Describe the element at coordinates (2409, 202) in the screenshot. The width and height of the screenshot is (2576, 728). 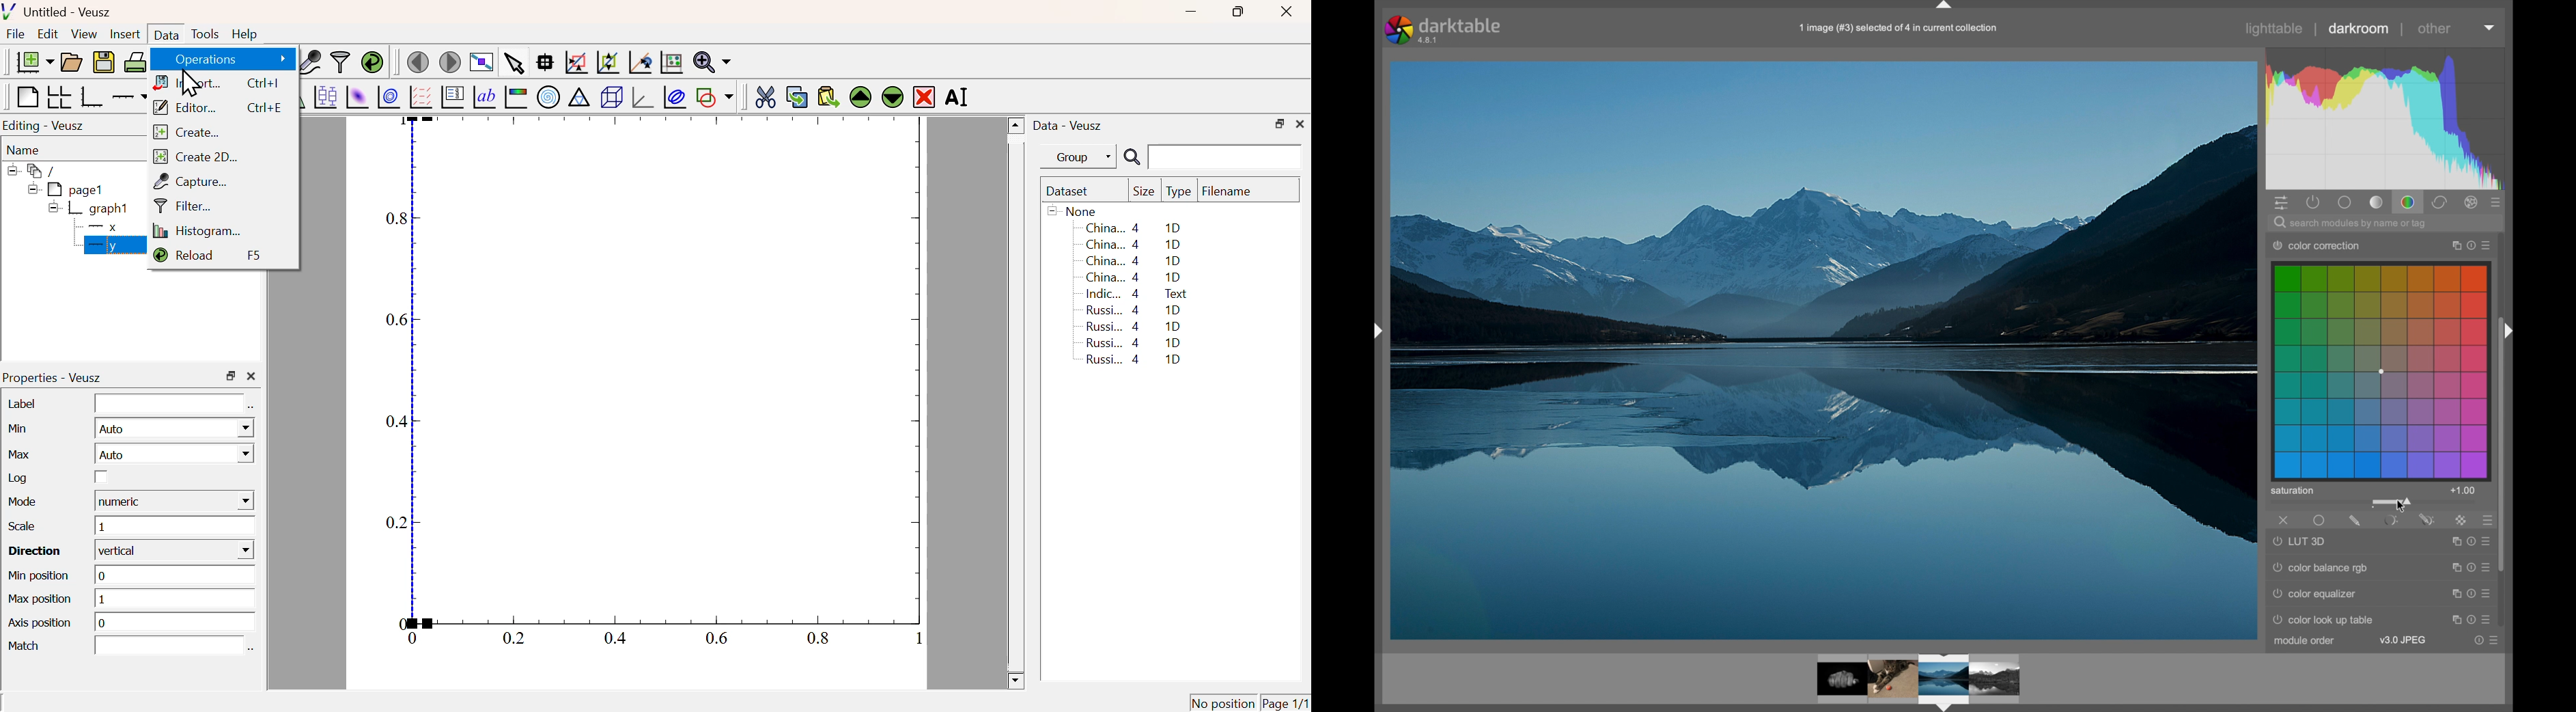
I see `color` at that location.